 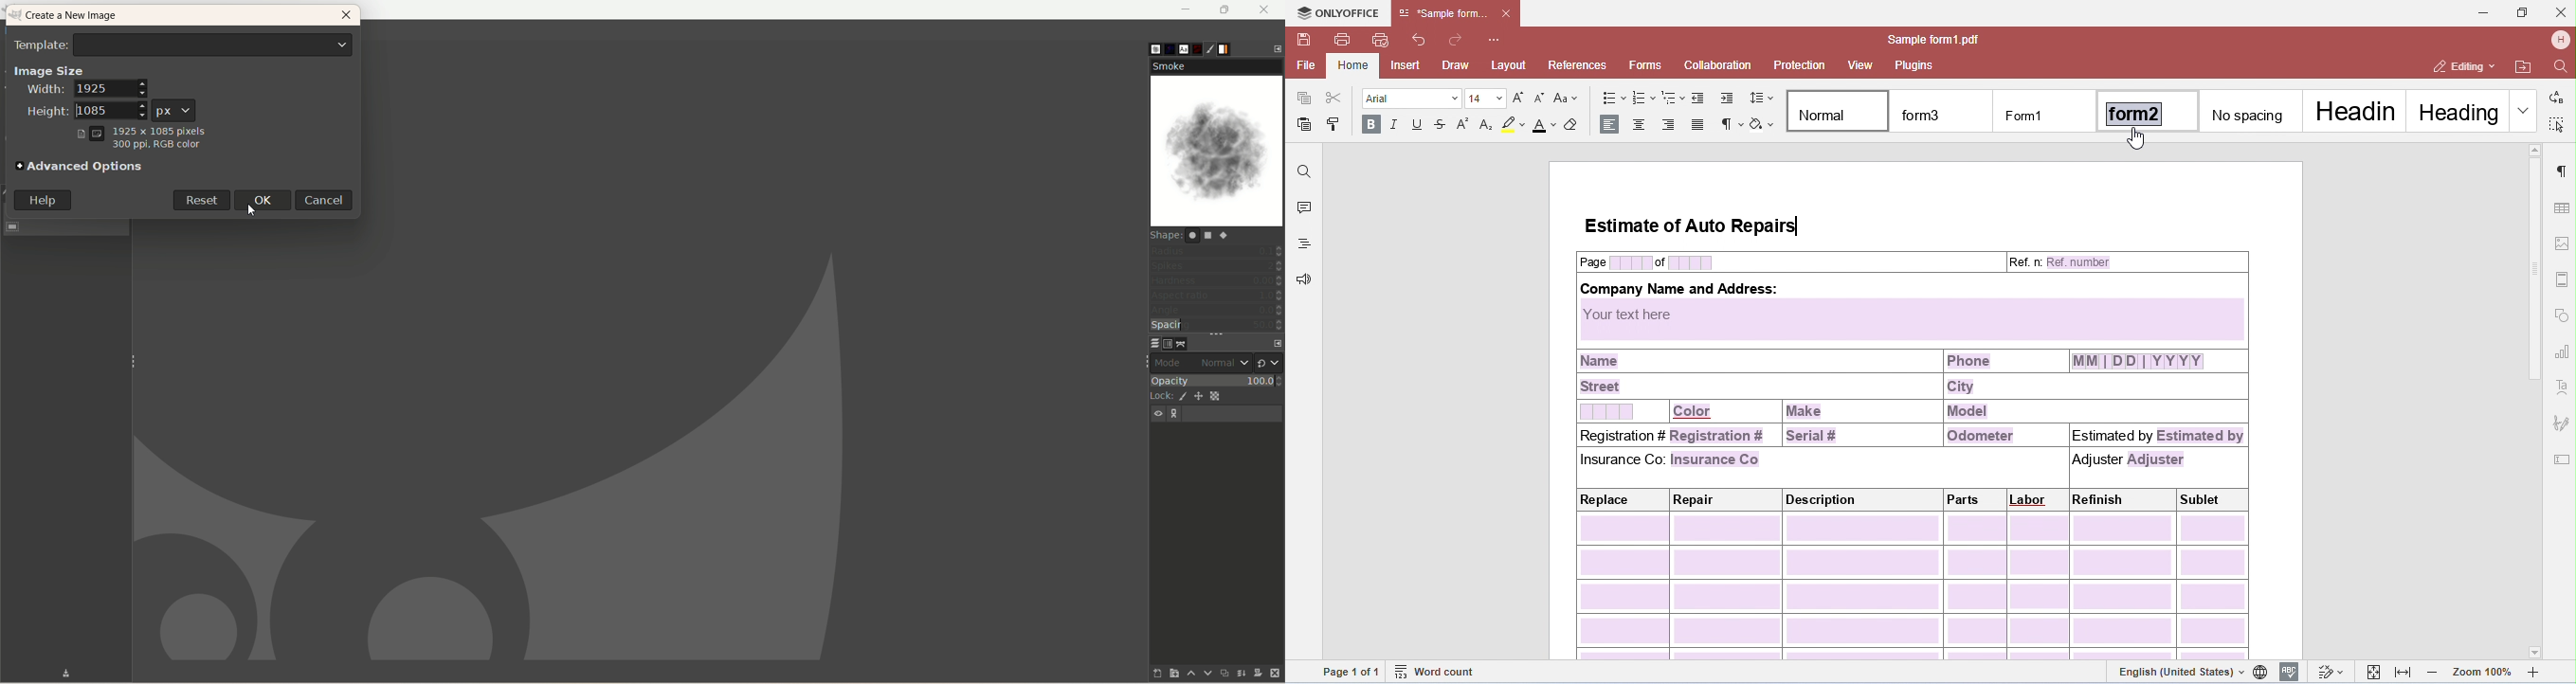 I want to click on create a new image, so click(x=78, y=17).